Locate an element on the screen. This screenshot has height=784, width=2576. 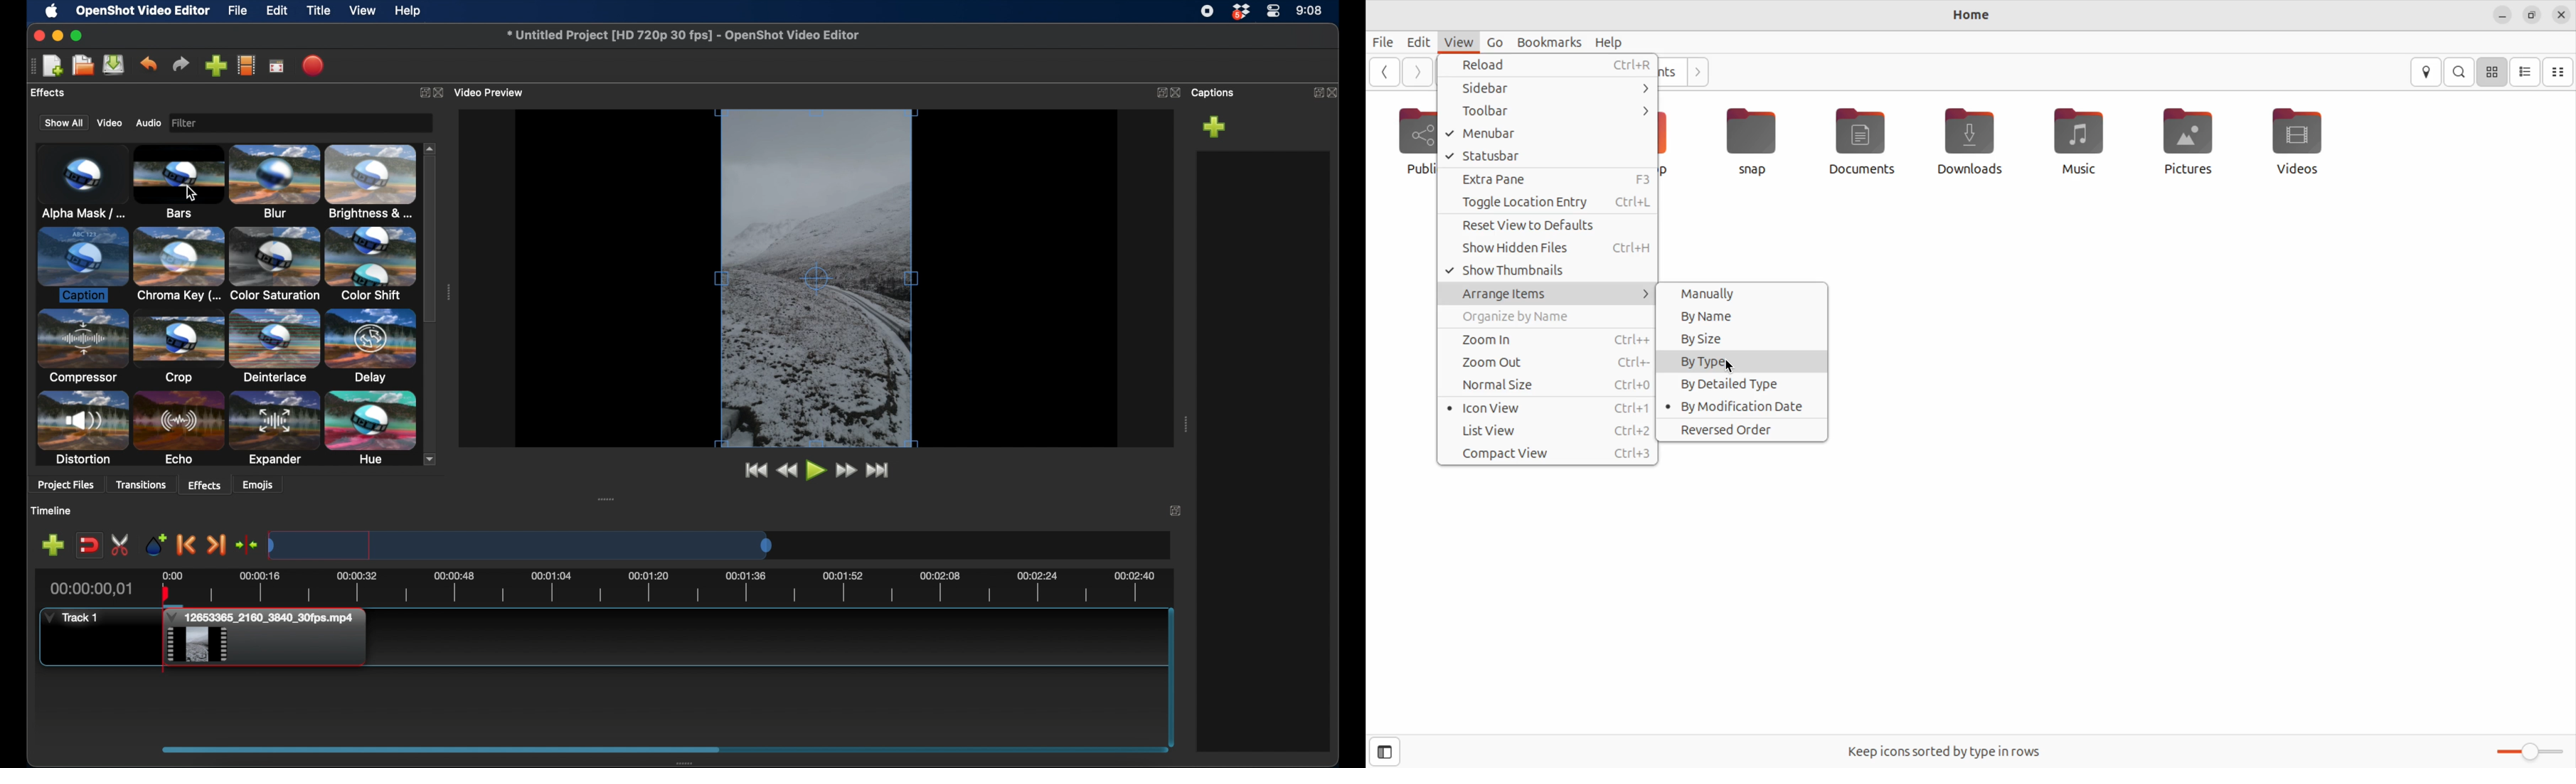
drag handle is located at coordinates (1185, 424).